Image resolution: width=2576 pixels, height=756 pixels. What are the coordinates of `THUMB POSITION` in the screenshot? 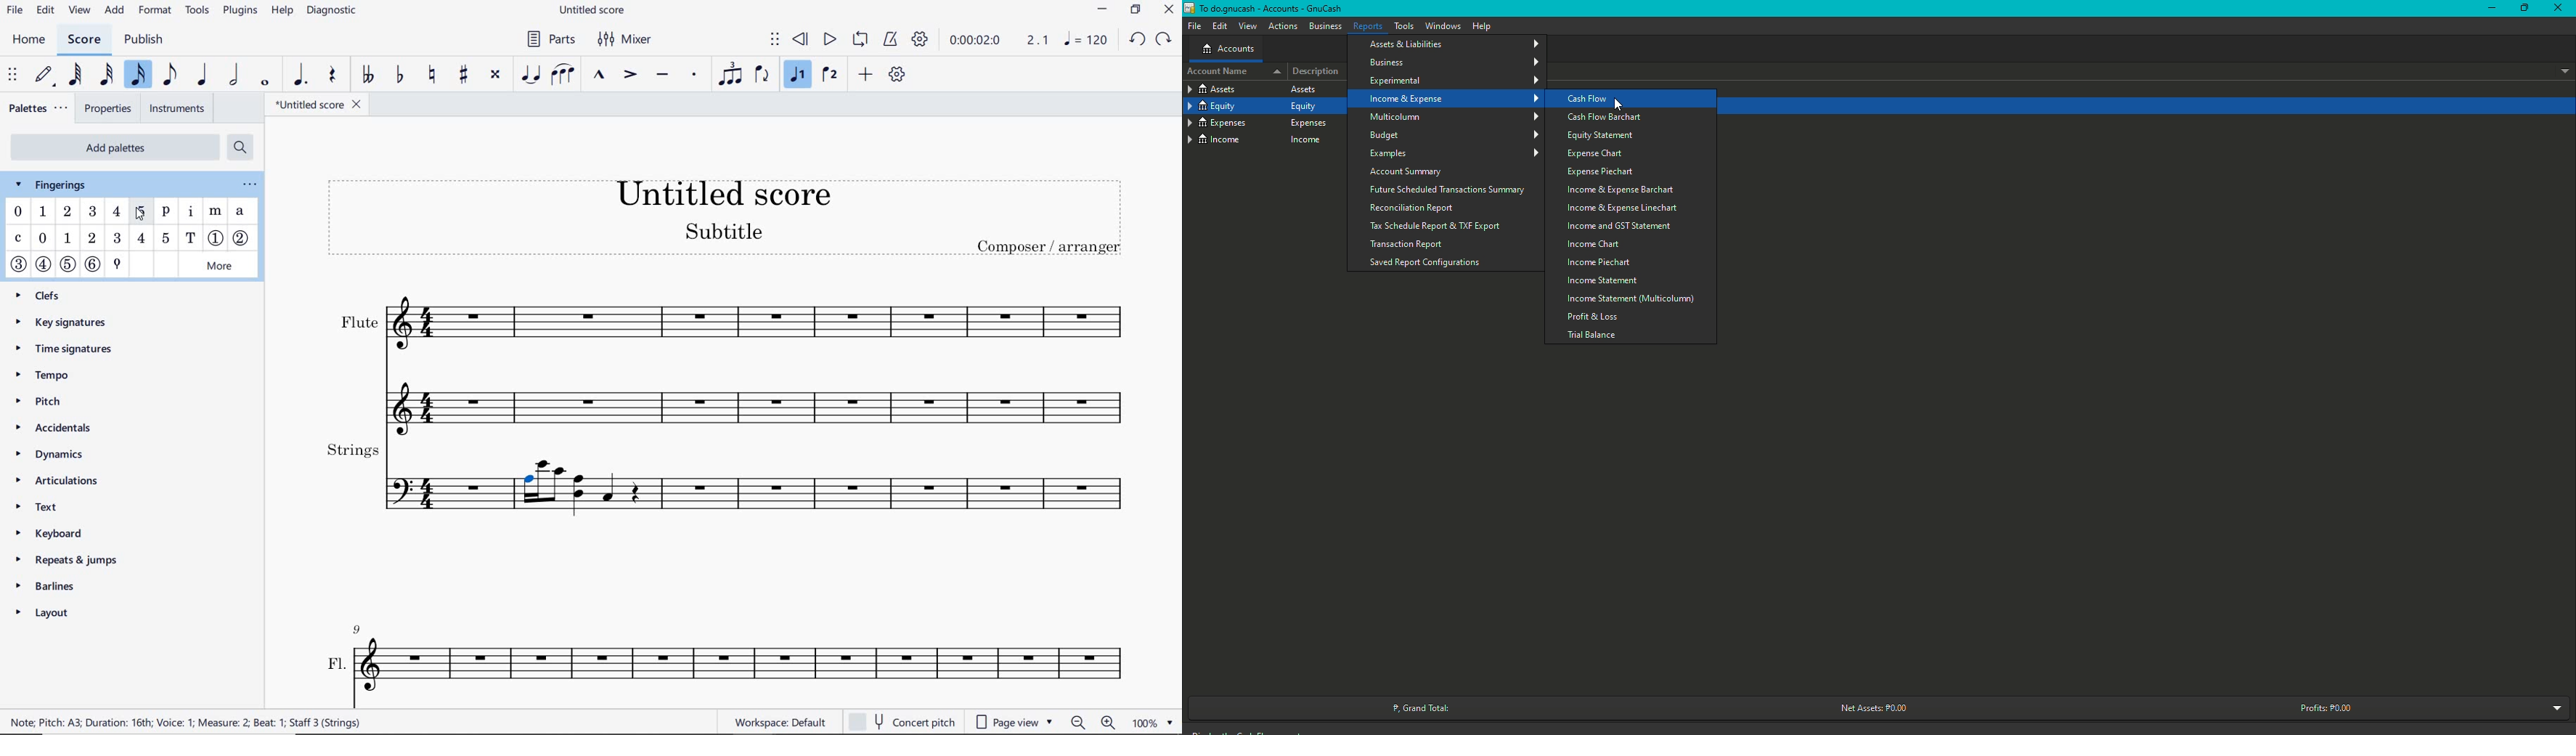 It's located at (117, 263).